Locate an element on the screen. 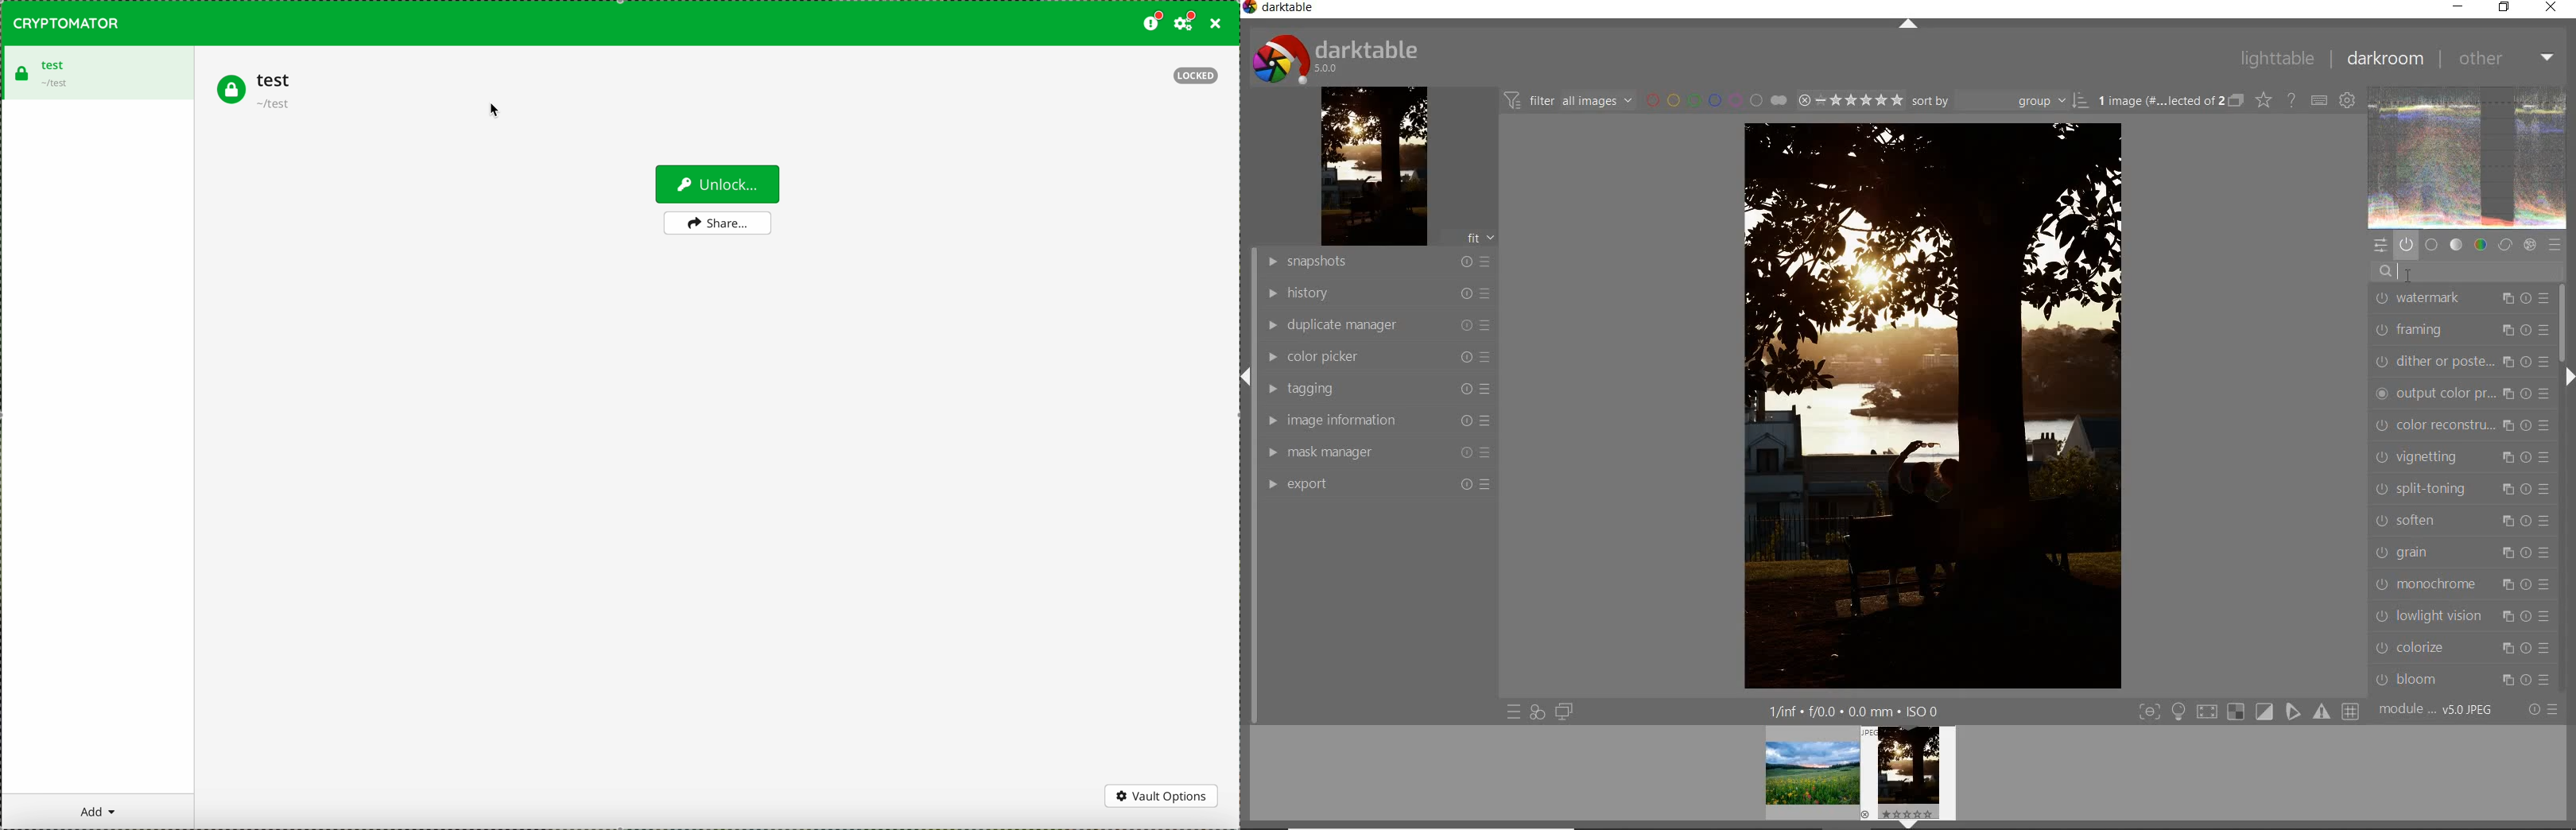 The height and width of the screenshot is (840, 2576). framing is located at coordinates (2461, 327).